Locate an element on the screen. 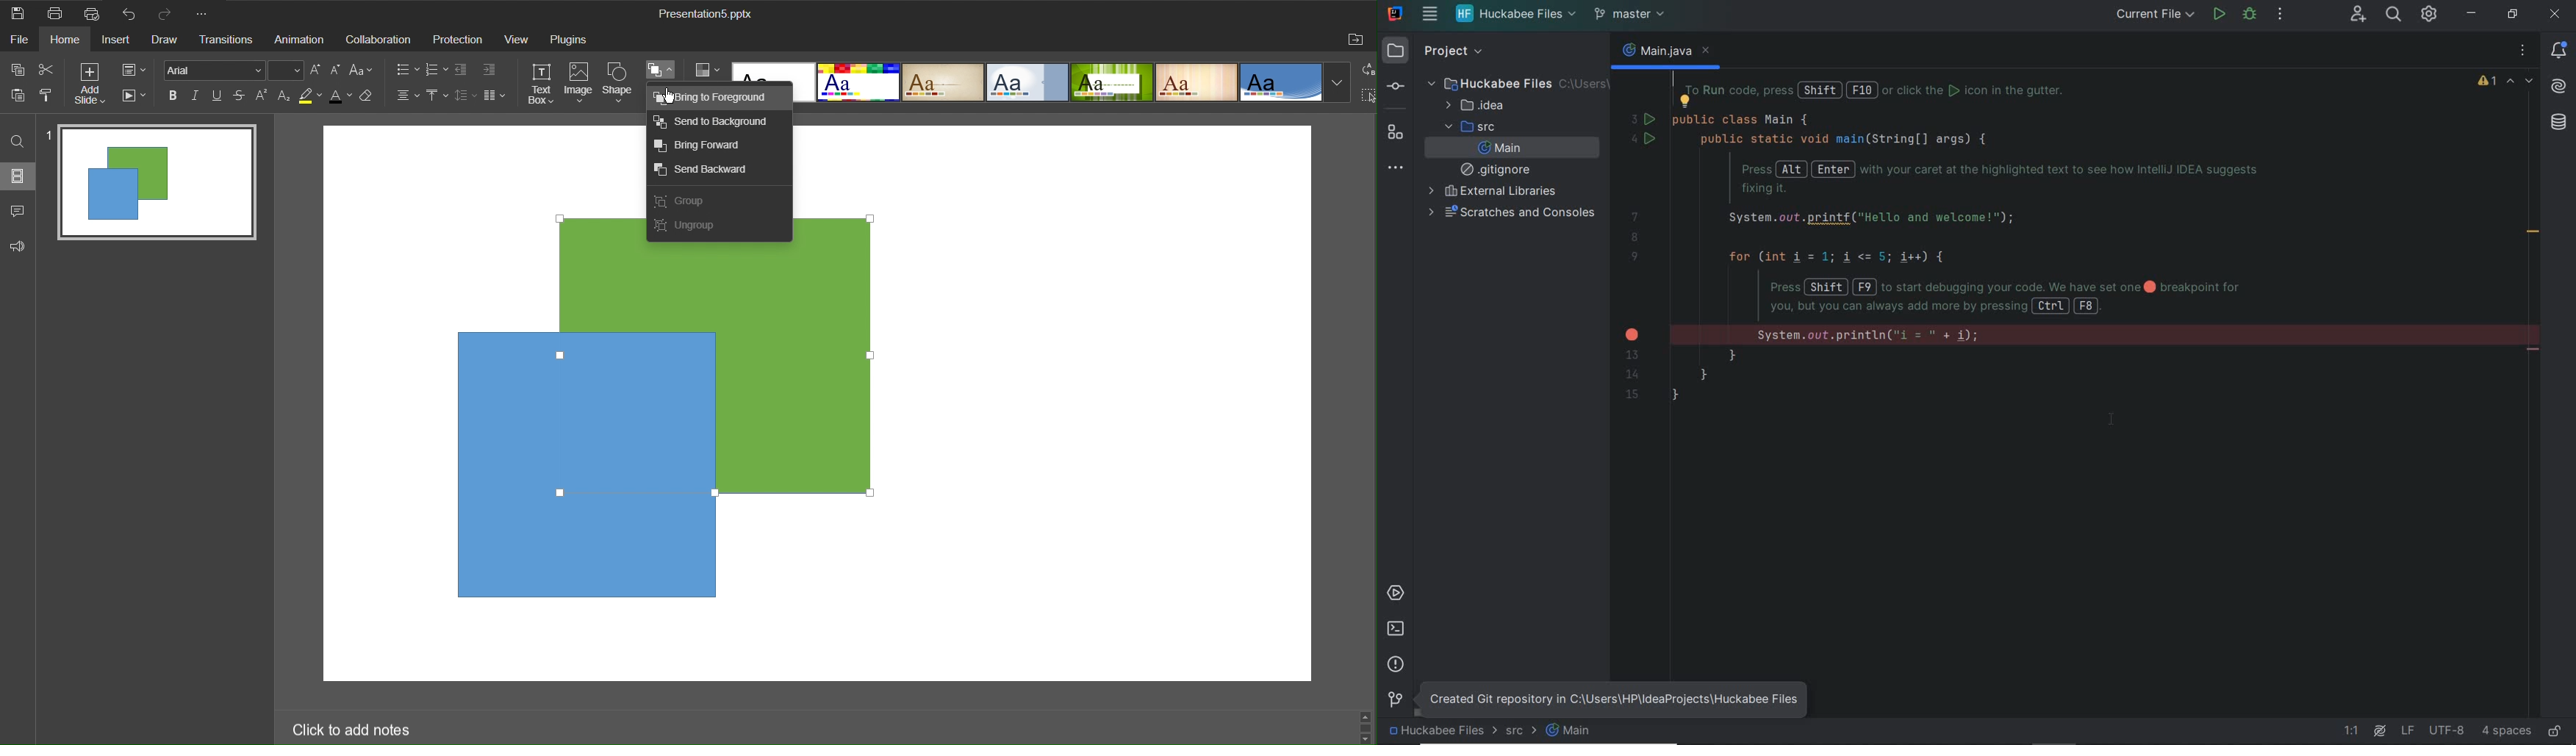 The height and width of the screenshot is (756, 2576). Highlight is located at coordinates (312, 98).